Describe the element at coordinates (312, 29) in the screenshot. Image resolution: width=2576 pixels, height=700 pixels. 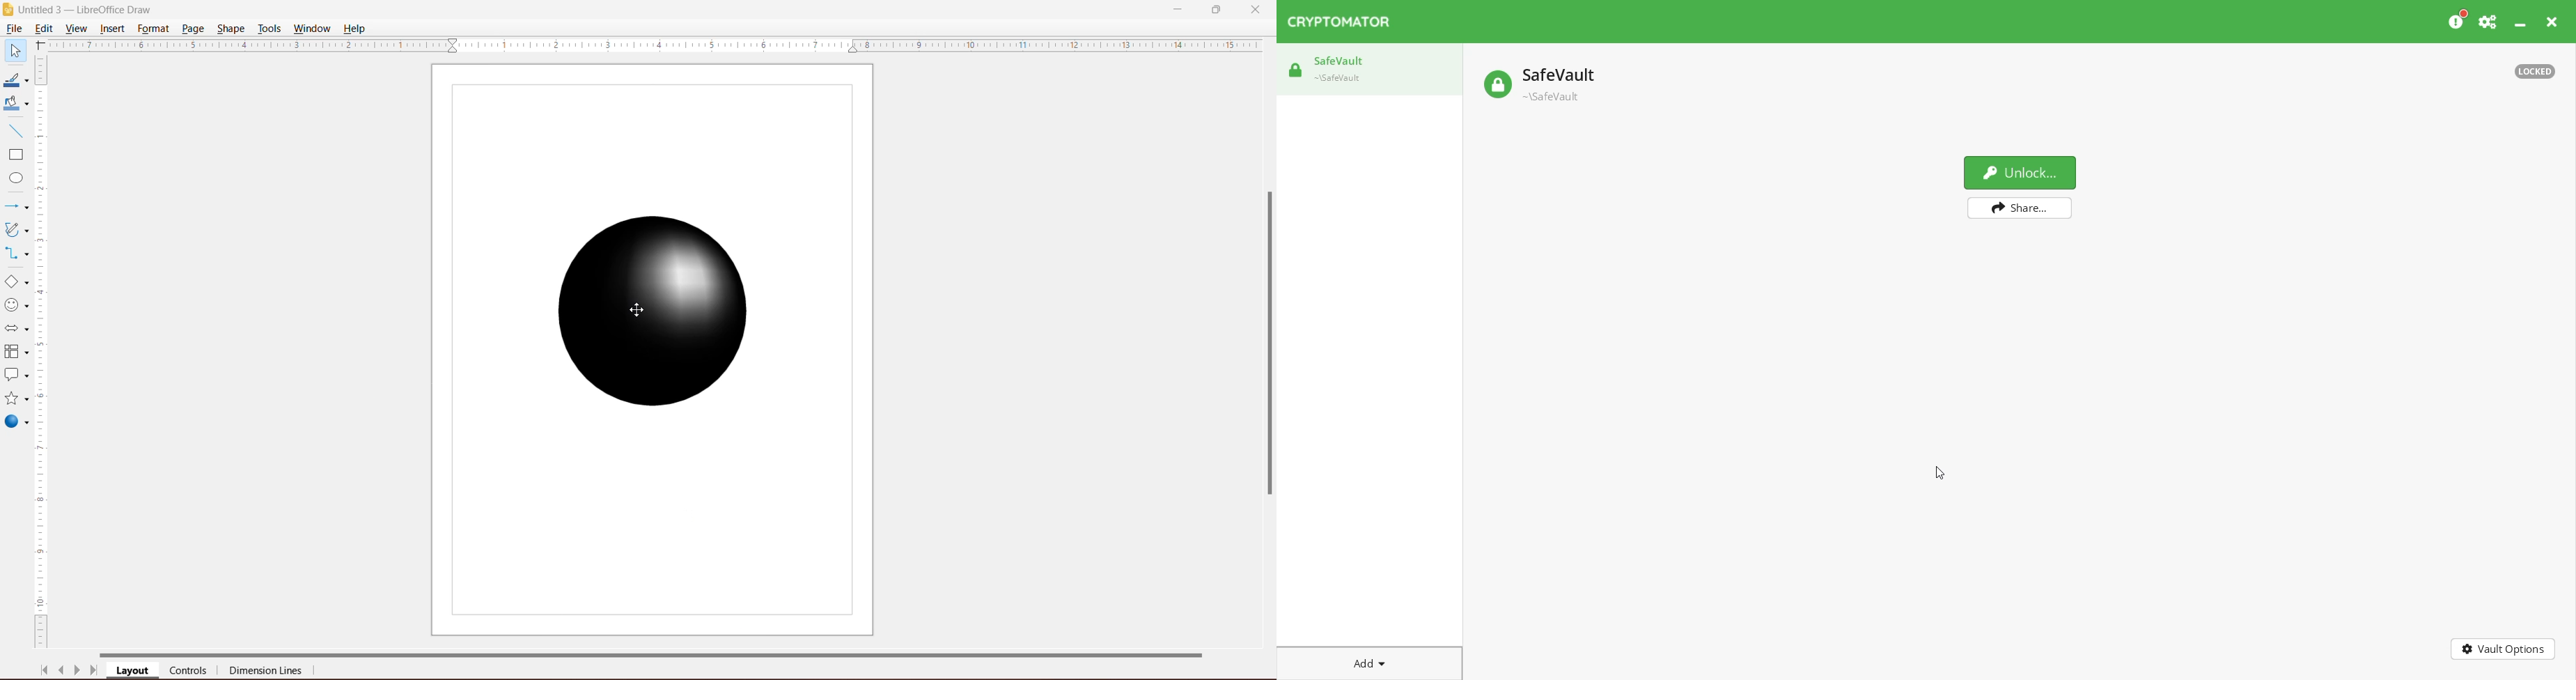
I see `Window` at that location.